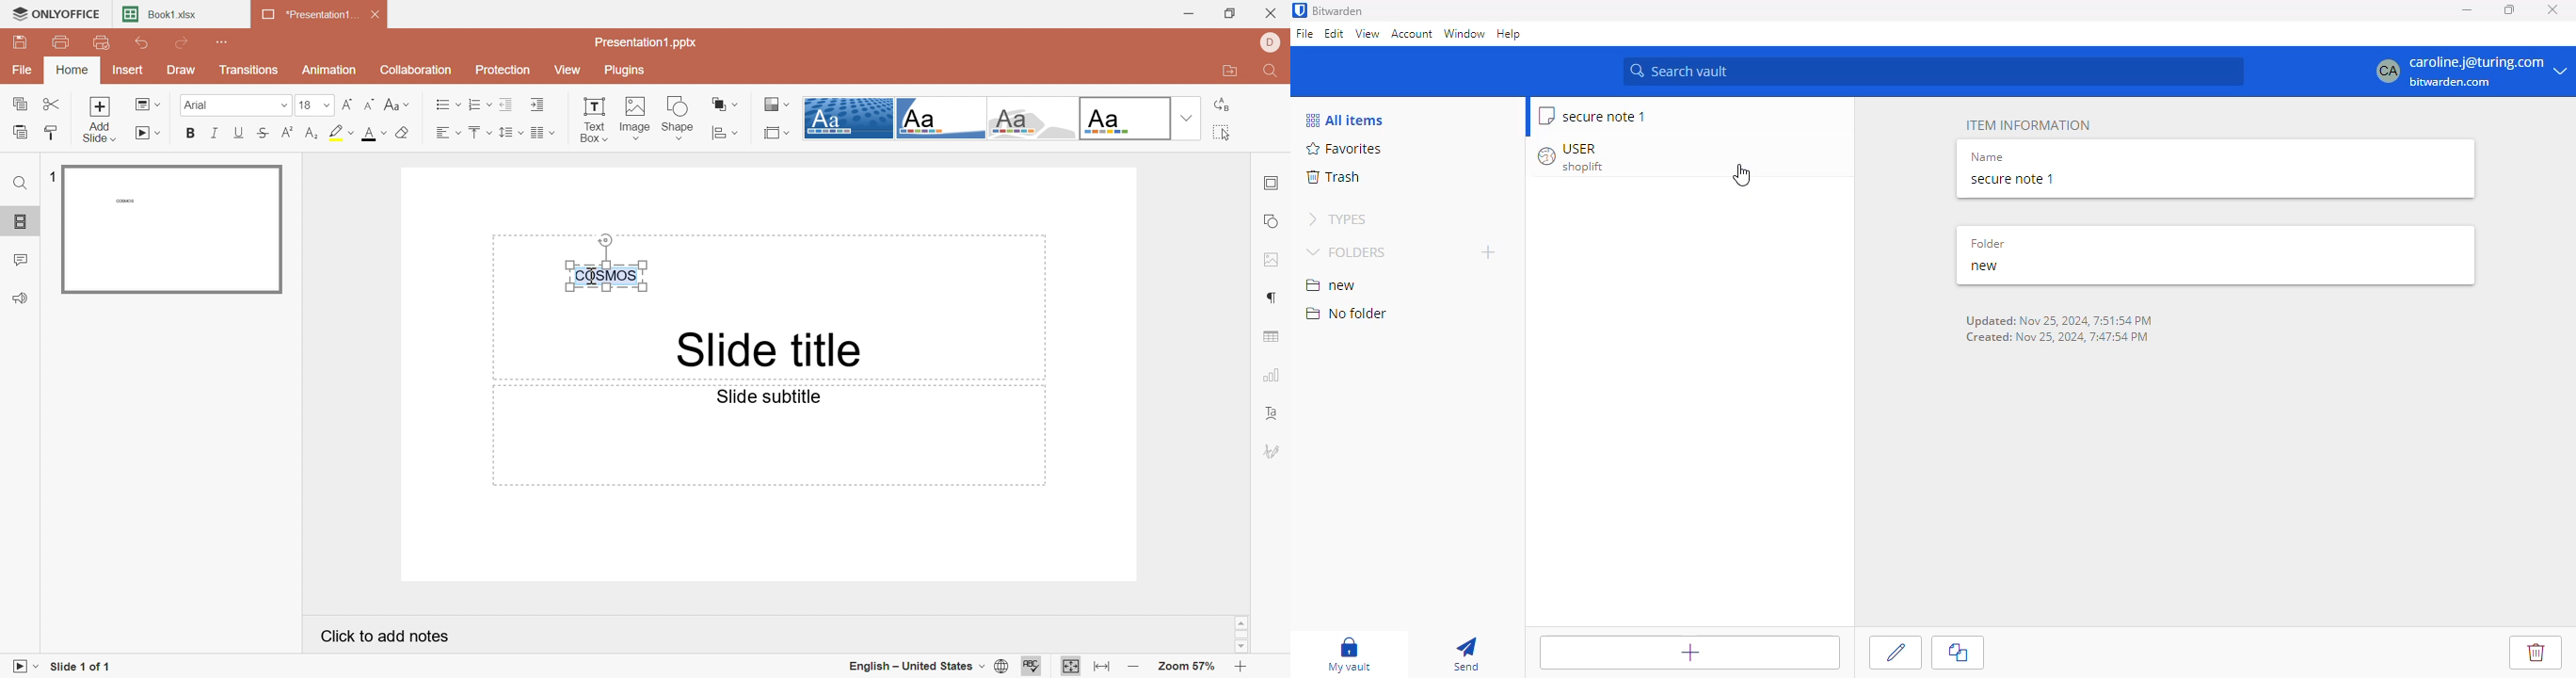 The height and width of the screenshot is (700, 2576). What do you see at coordinates (1368, 35) in the screenshot?
I see `view` at bounding box center [1368, 35].